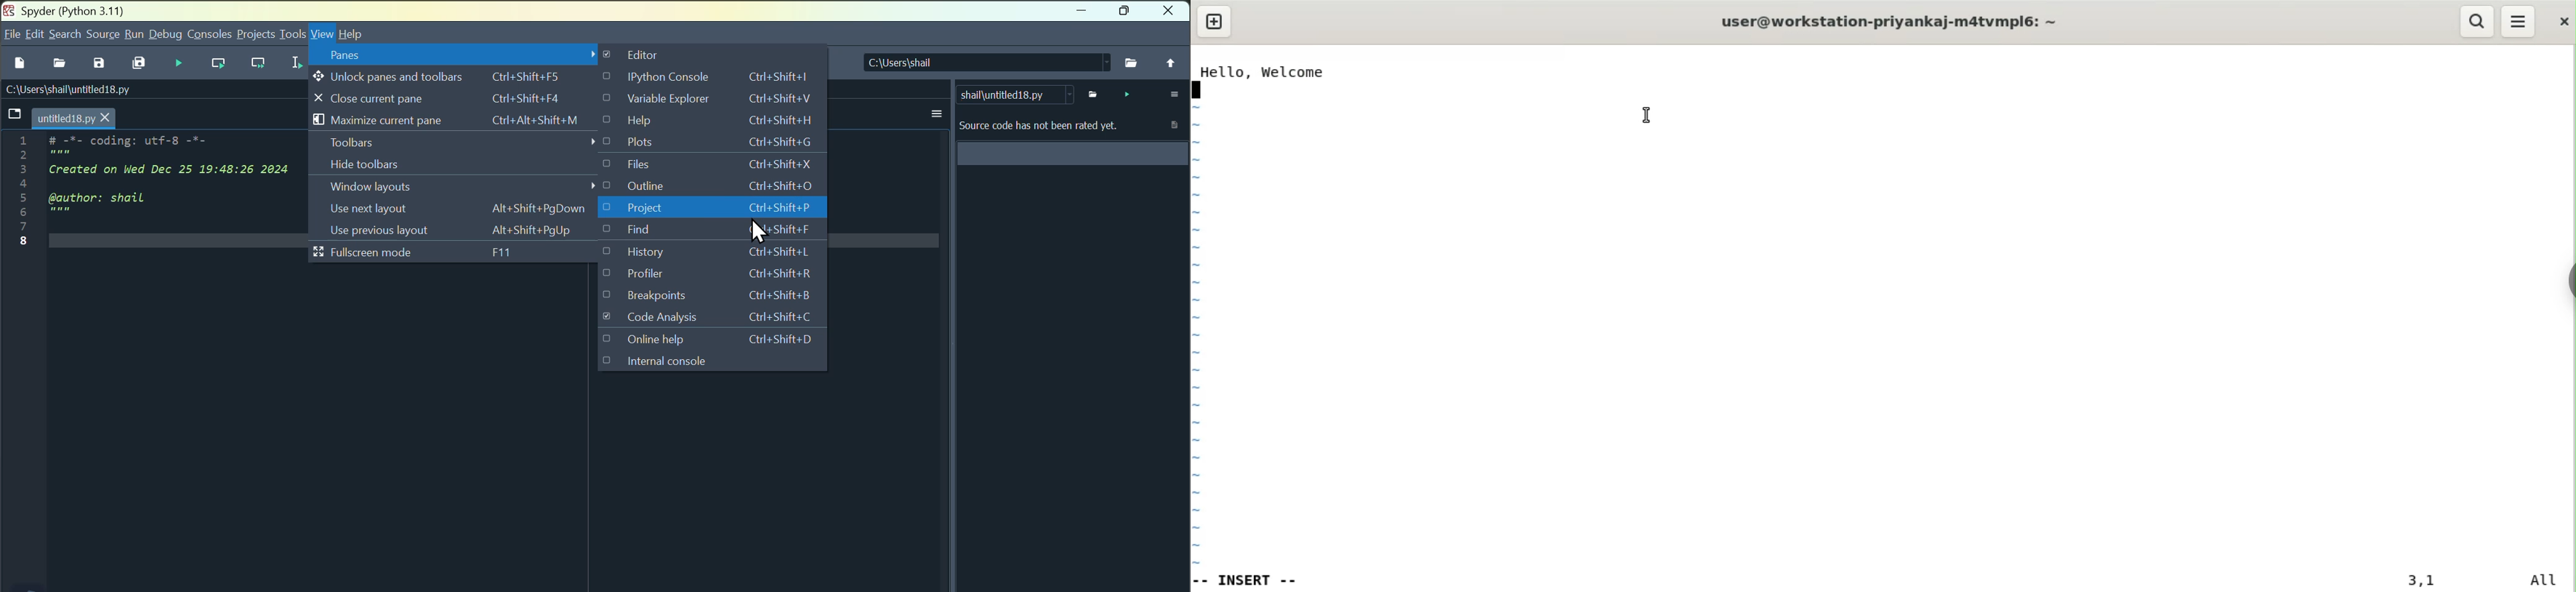 This screenshot has height=616, width=2576. What do you see at coordinates (713, 98) in the screenshot?
I see `Variable explorer` at bounding box center [713, 98].